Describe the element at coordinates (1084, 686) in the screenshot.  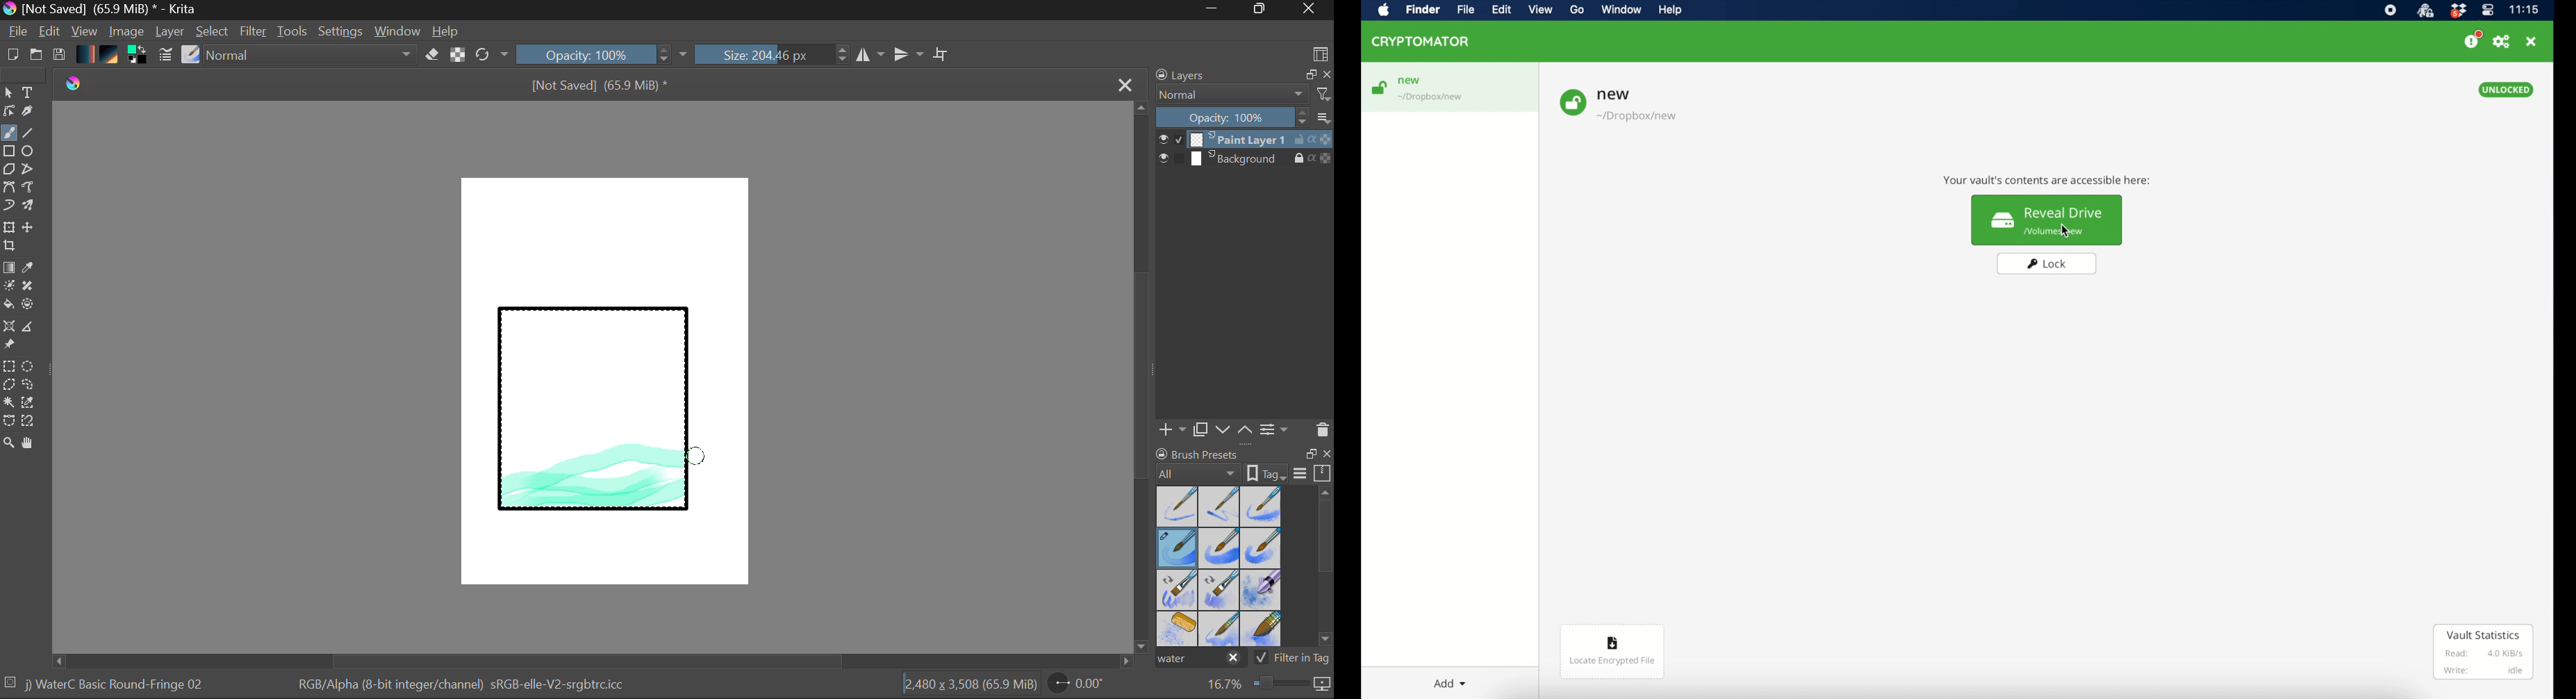
I see `Page Rotation` at that location.